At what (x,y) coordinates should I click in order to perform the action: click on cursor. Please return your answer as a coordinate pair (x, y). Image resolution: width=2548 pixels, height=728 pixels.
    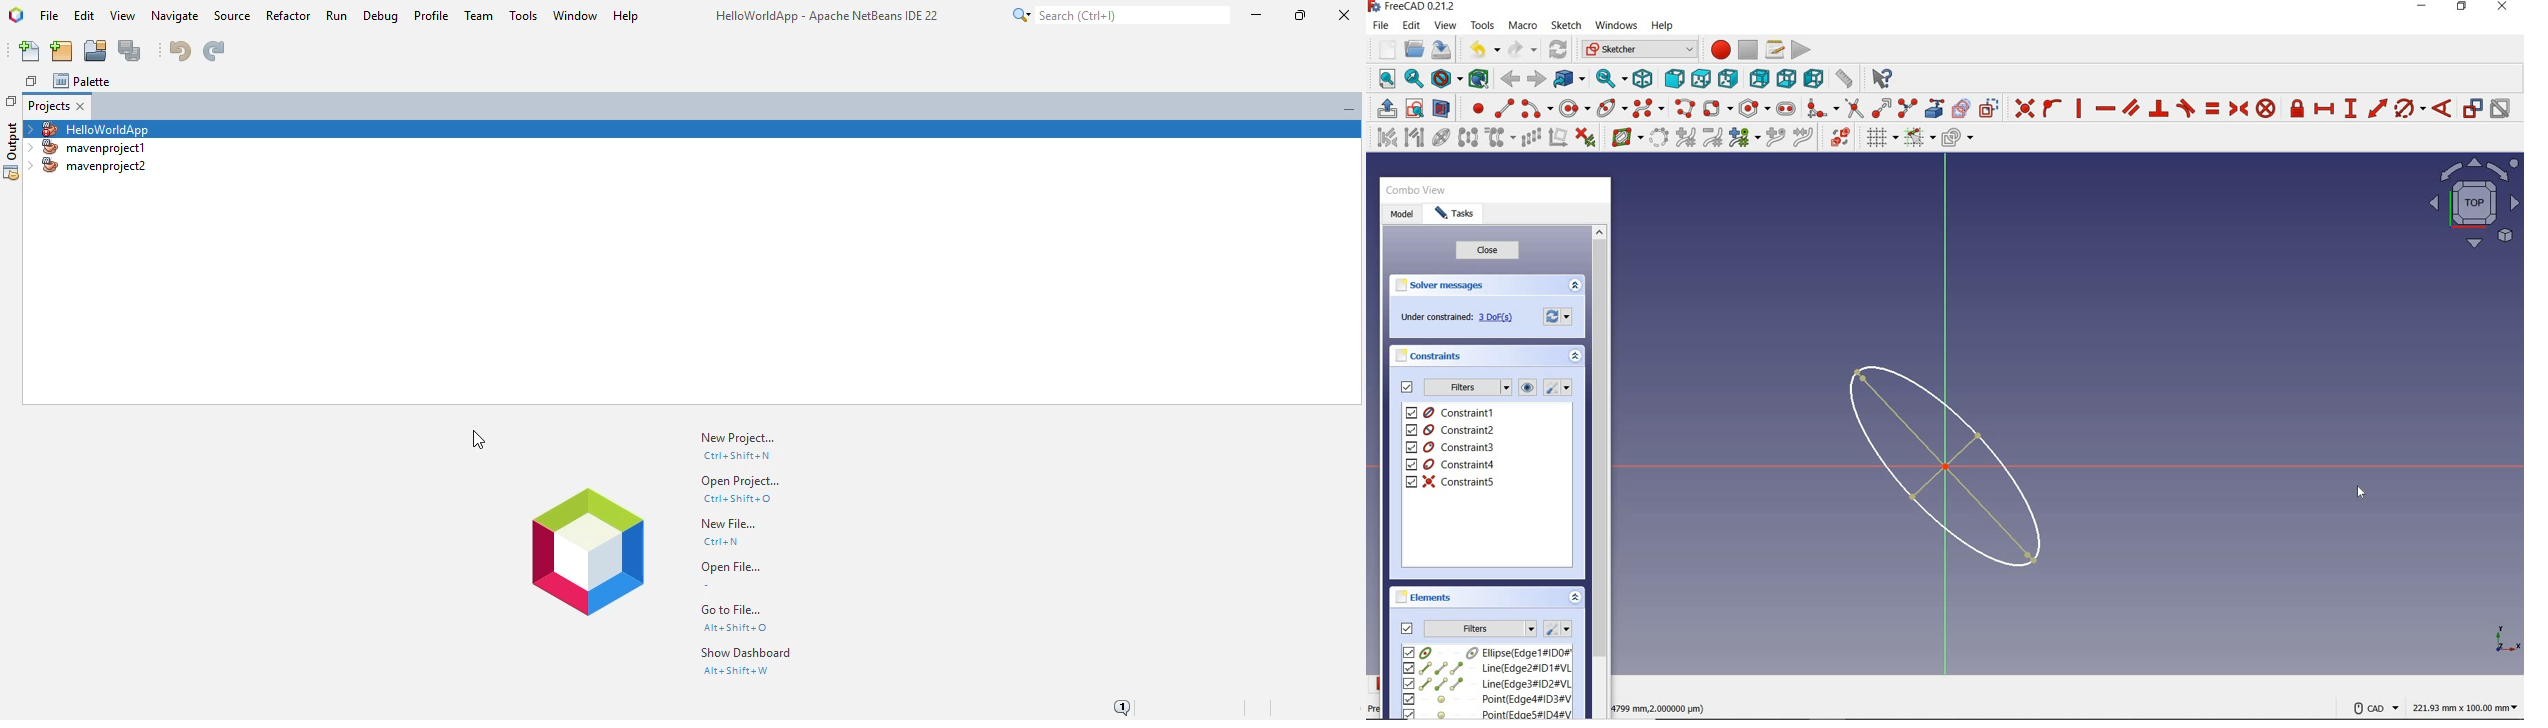
    Looking at the image, I should click on (479, 440).